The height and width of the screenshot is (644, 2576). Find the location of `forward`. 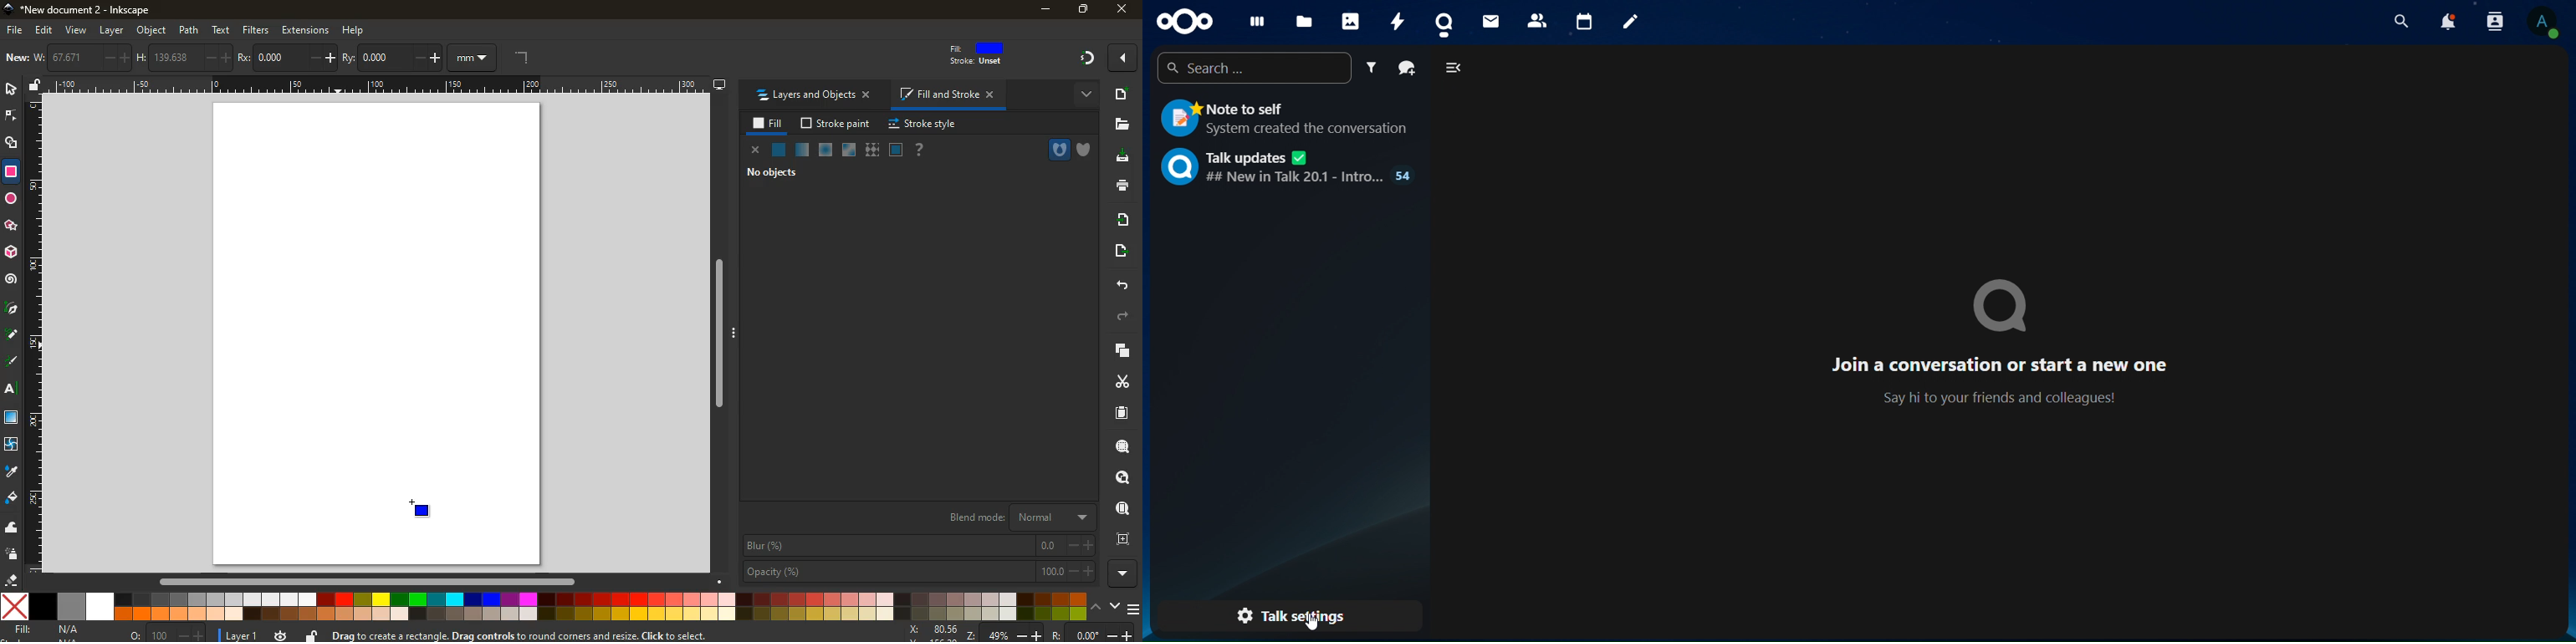

forward is located at coordinates (1121, 316).